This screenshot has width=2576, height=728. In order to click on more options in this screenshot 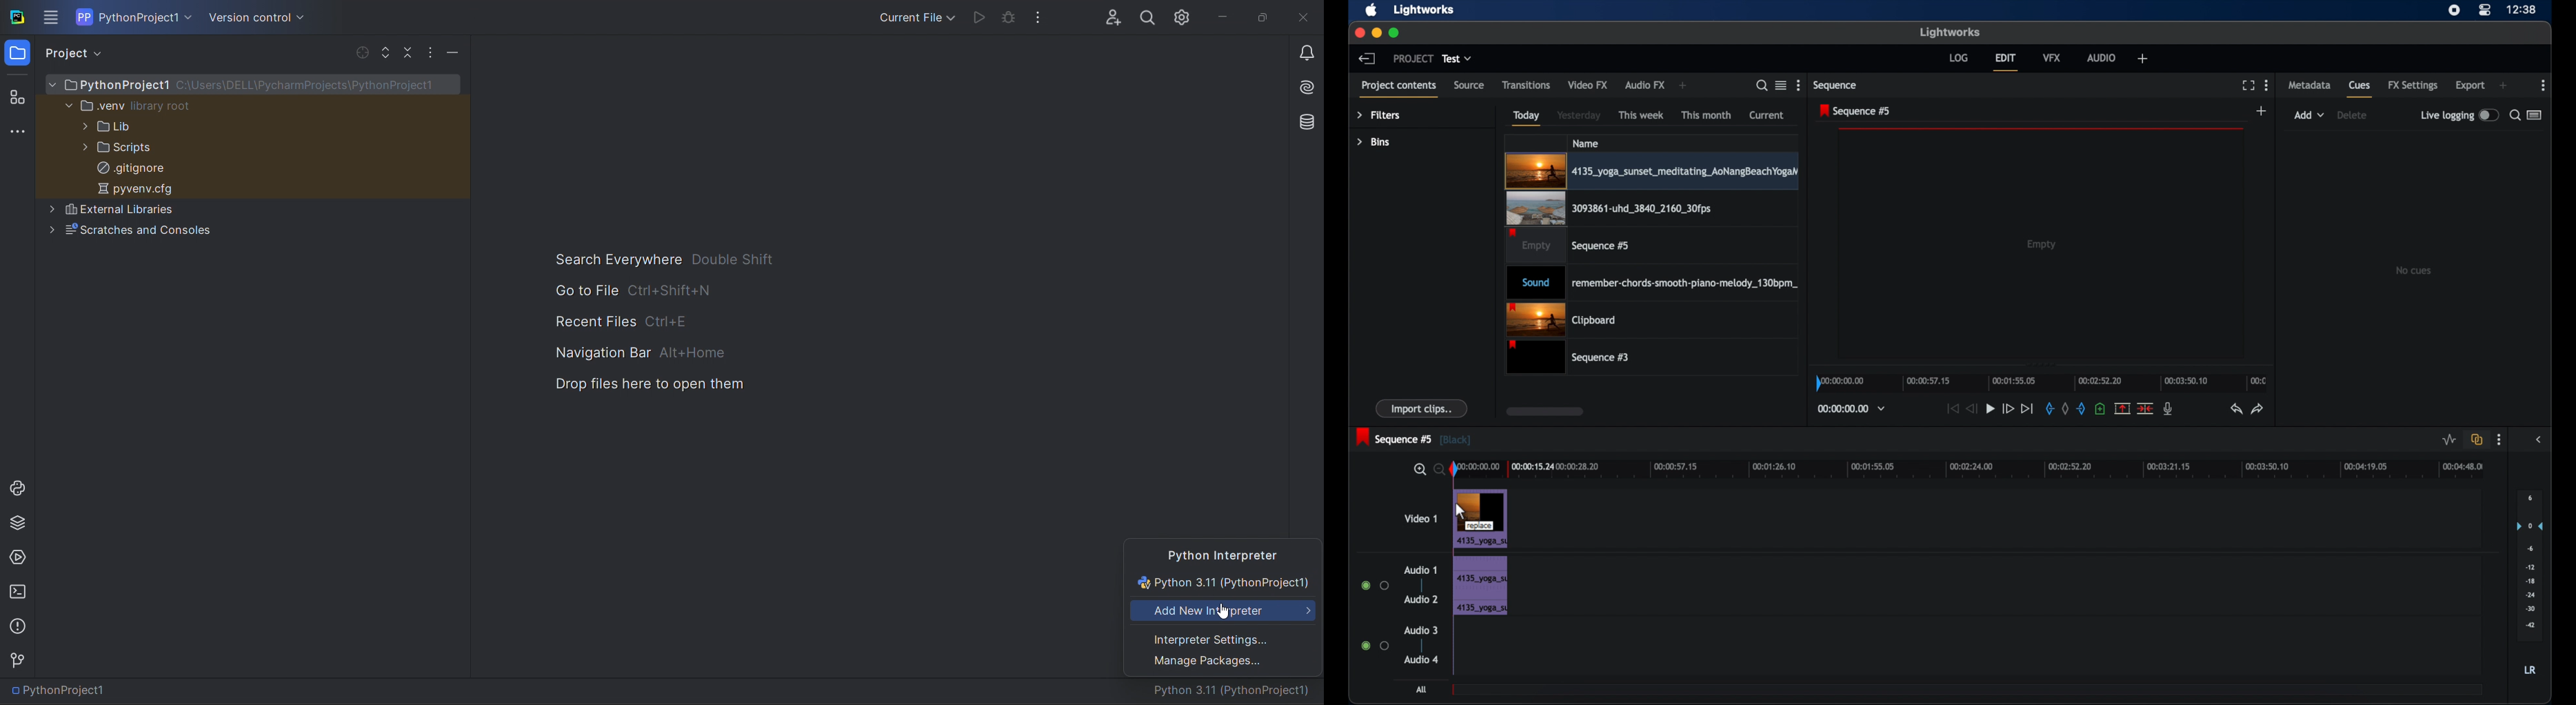, I will do `click(2500, 440)`.